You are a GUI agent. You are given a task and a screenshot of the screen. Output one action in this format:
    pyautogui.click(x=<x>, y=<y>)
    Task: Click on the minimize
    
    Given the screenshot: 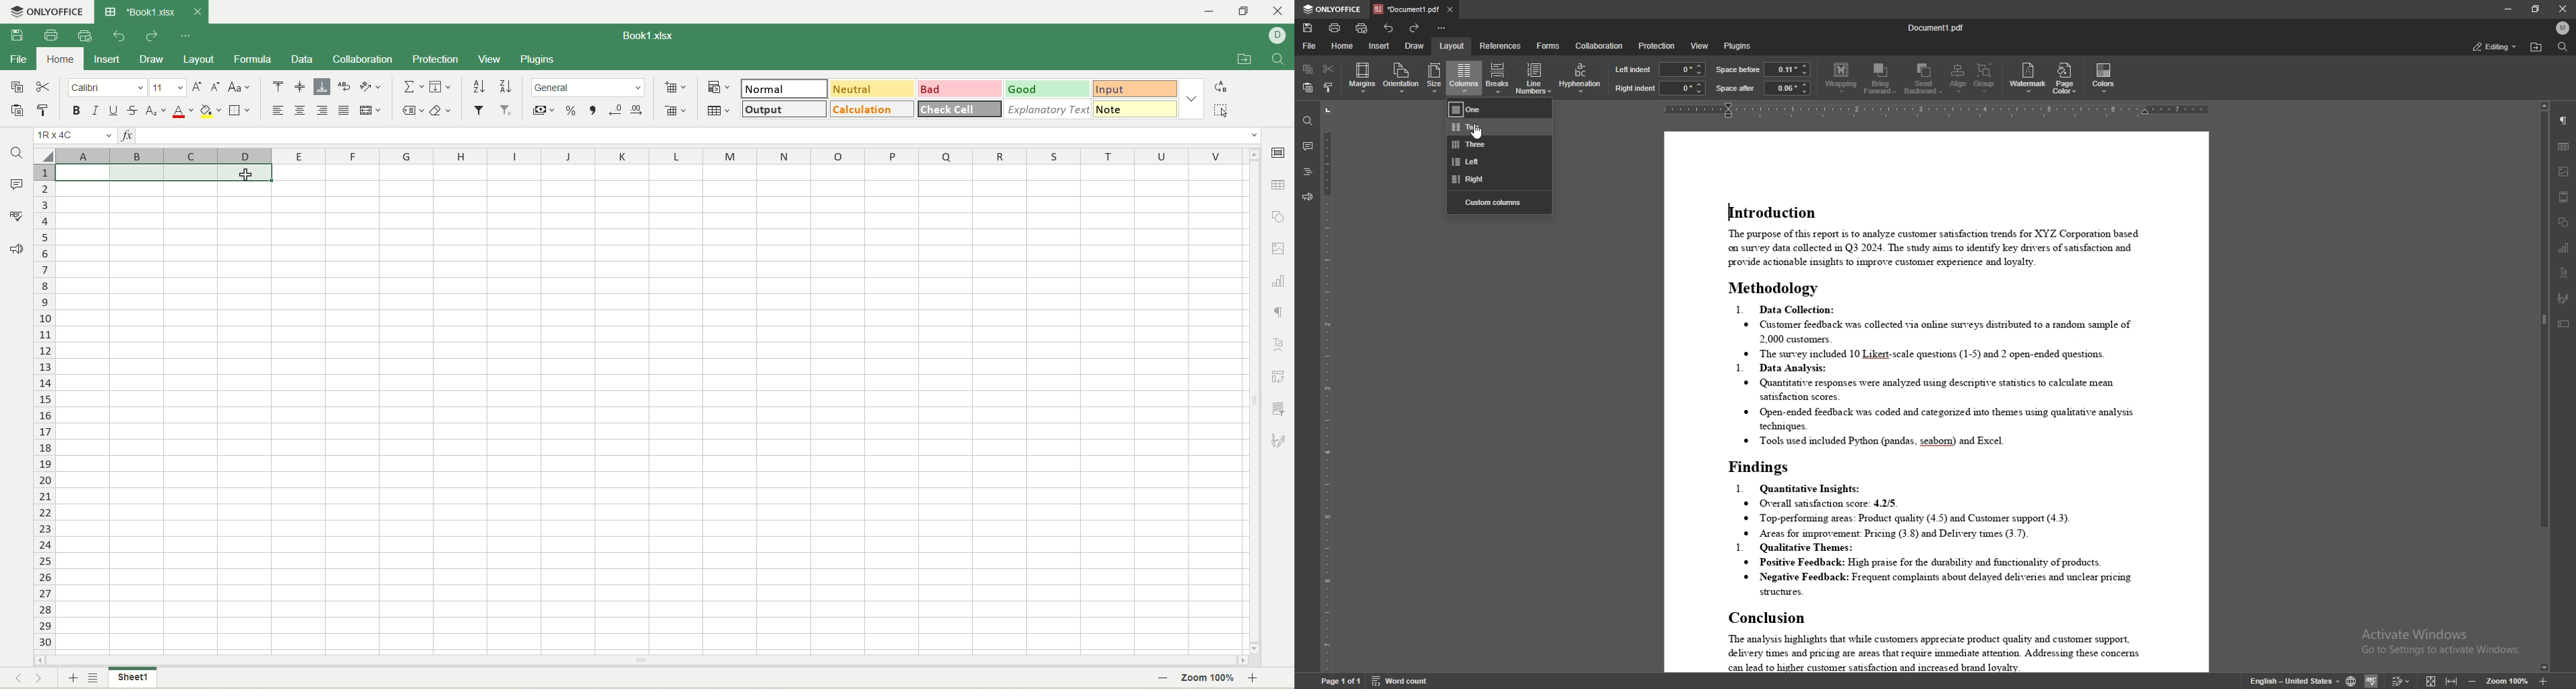 What is the action you would take?
    pyautogui.click(x=1208, y=11)
    